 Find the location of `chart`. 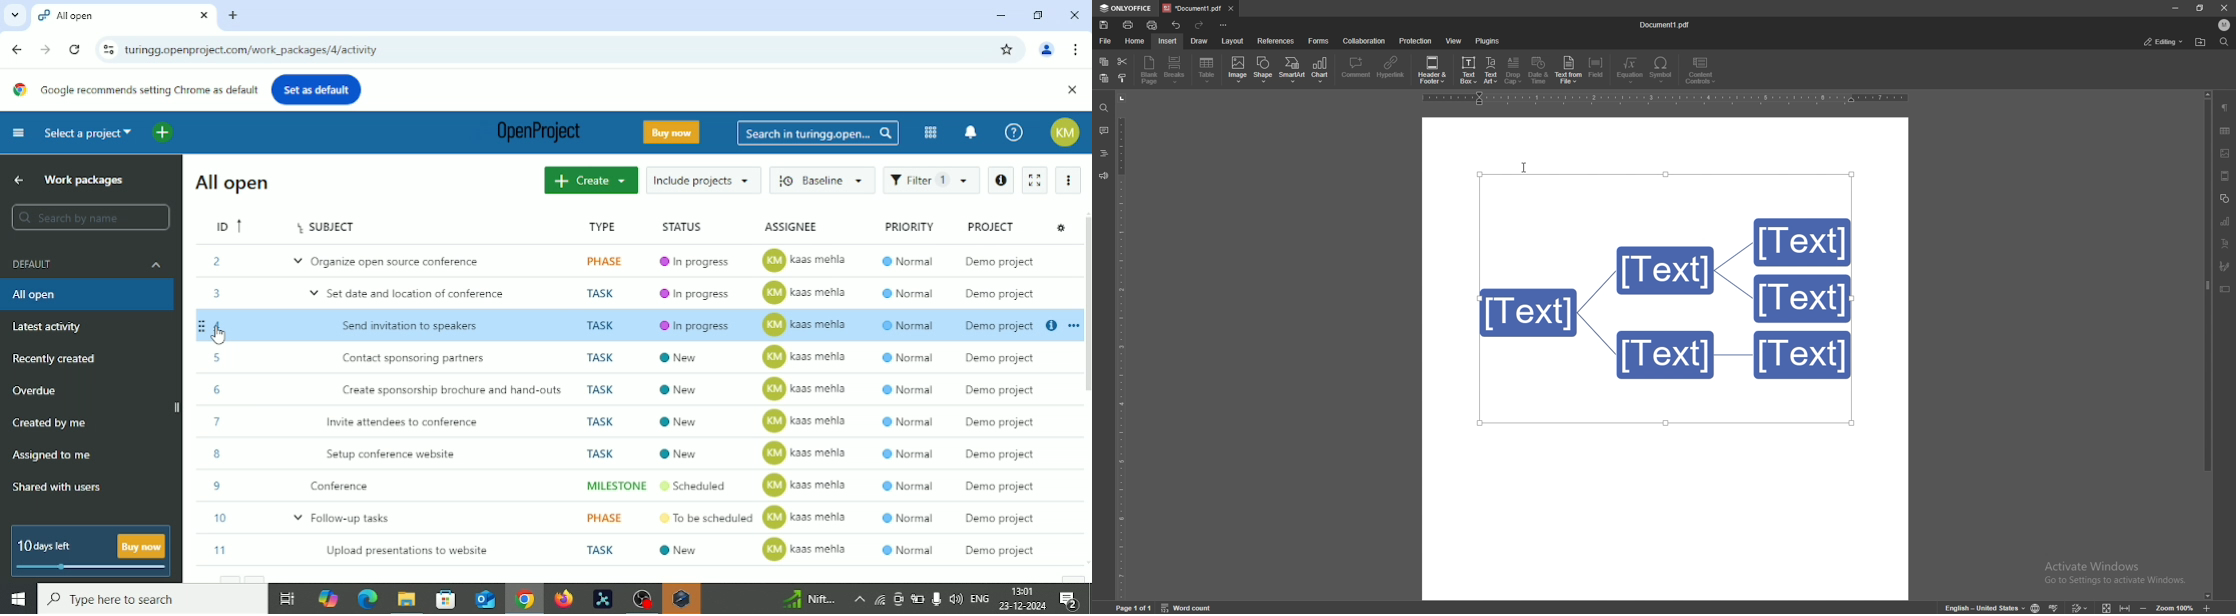

chart is located at coordinates (1321, 70).